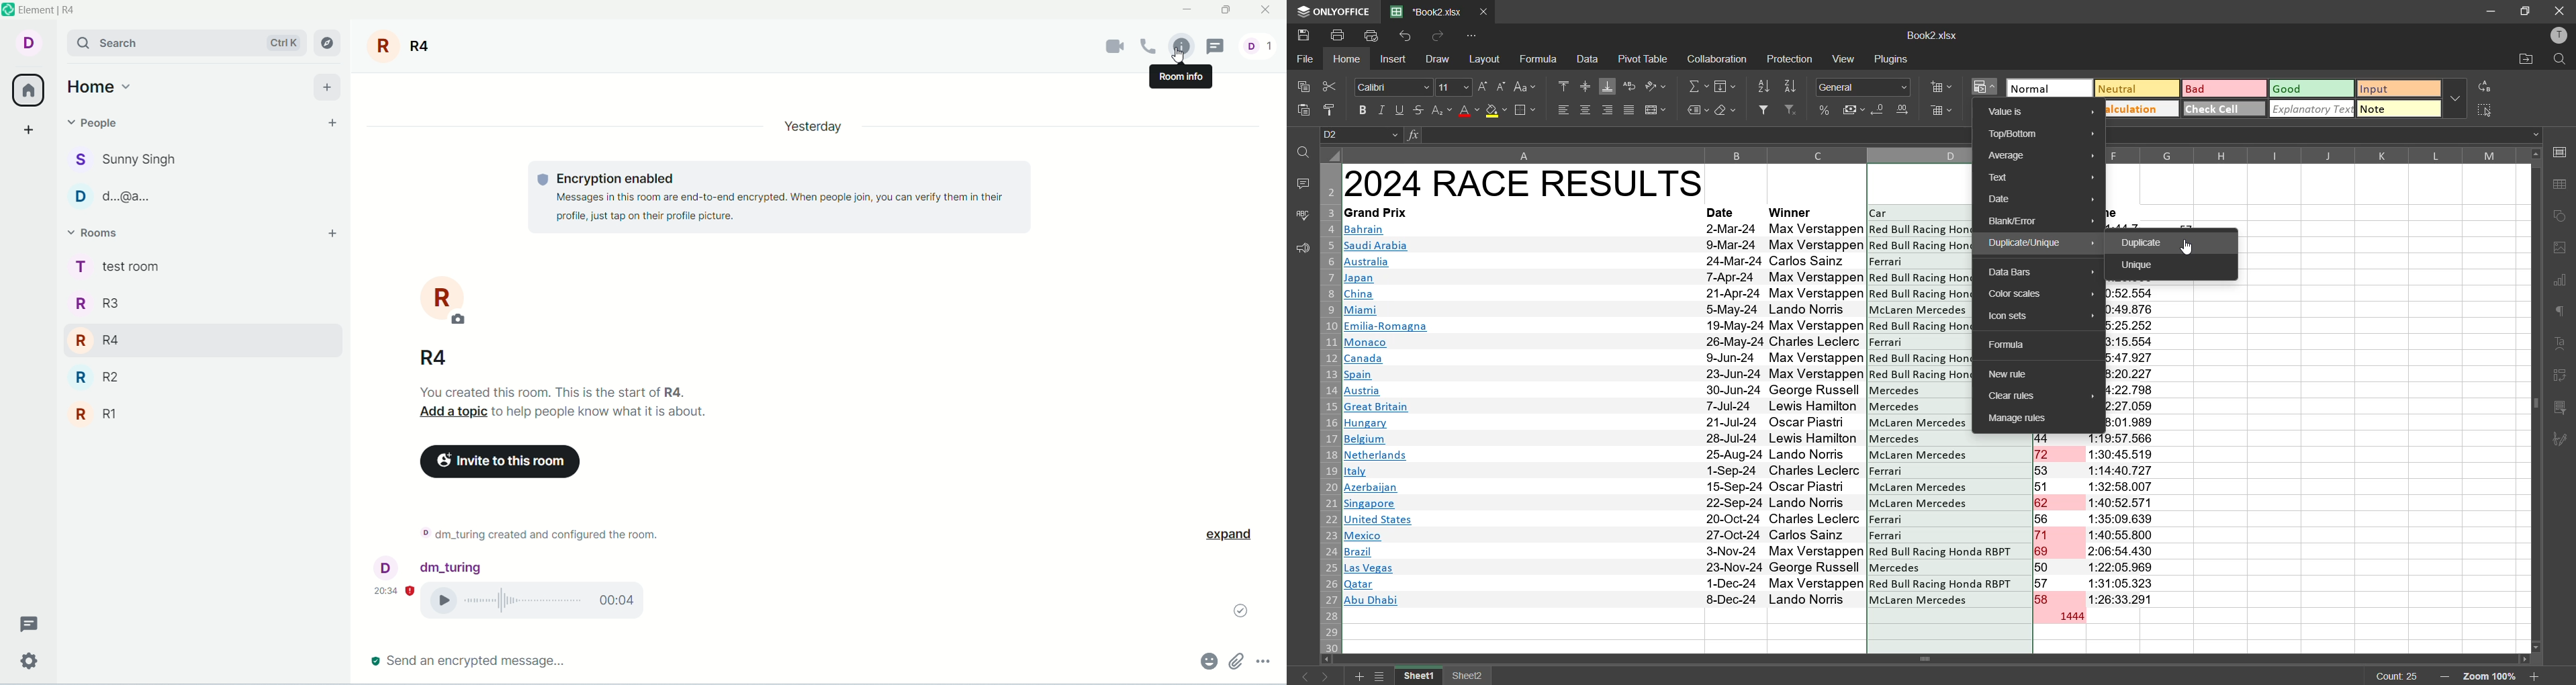 Image resolution: width=2576 pixels, height=700 pixels. I want to click on settings, so click(27, 662).